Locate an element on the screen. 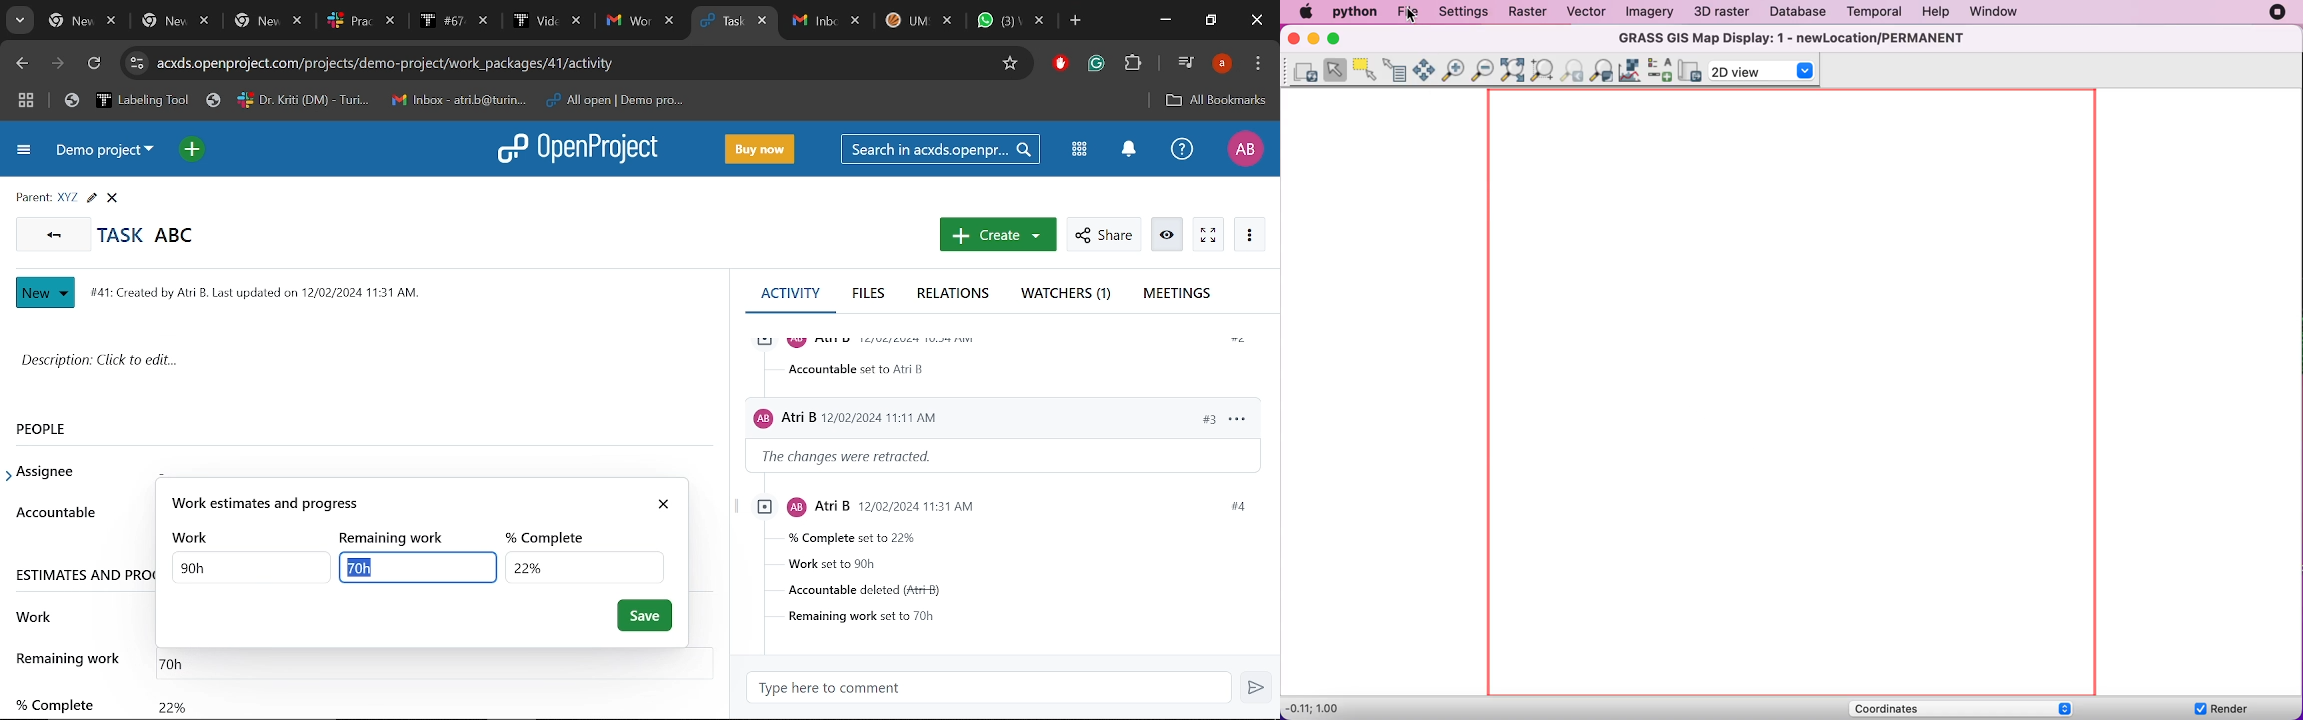 The image size is (2324, 728). work estimate and progress is located at coordinates (403, 503).